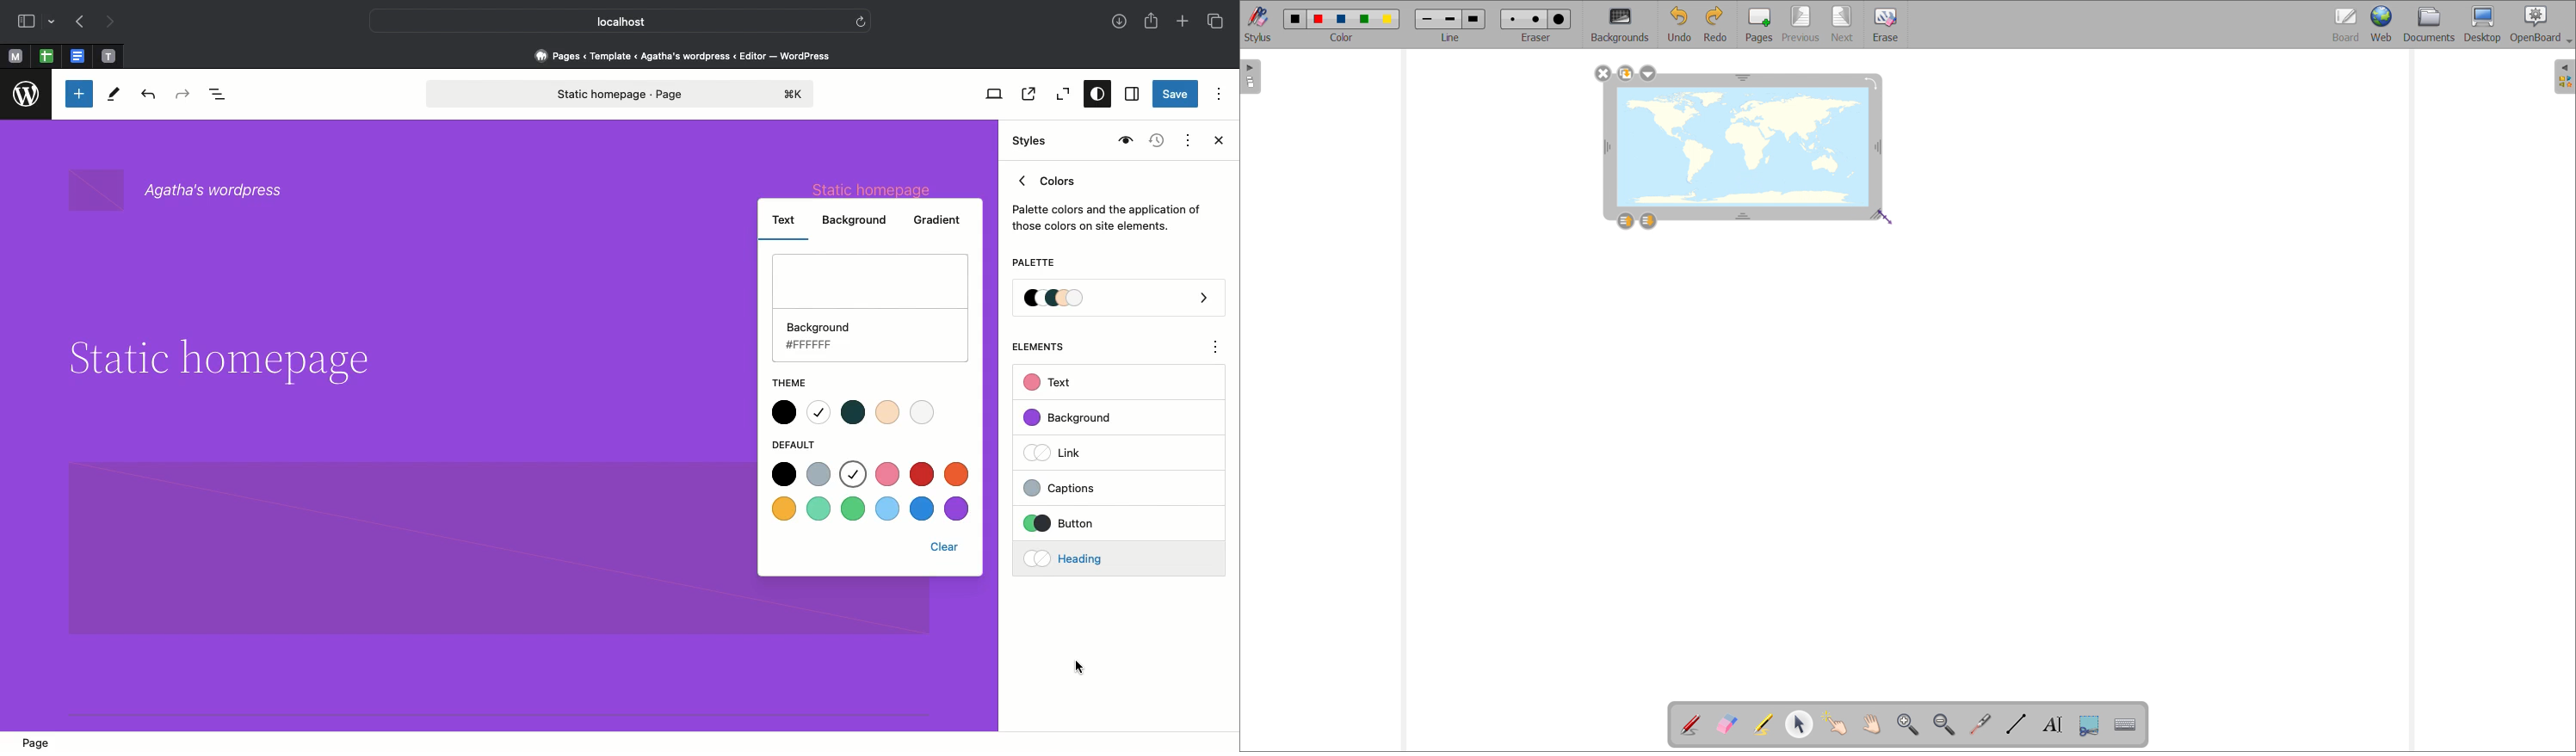 This screenshot has width=2576, height=756. I want to click on Revisions, so click(1154, 142).